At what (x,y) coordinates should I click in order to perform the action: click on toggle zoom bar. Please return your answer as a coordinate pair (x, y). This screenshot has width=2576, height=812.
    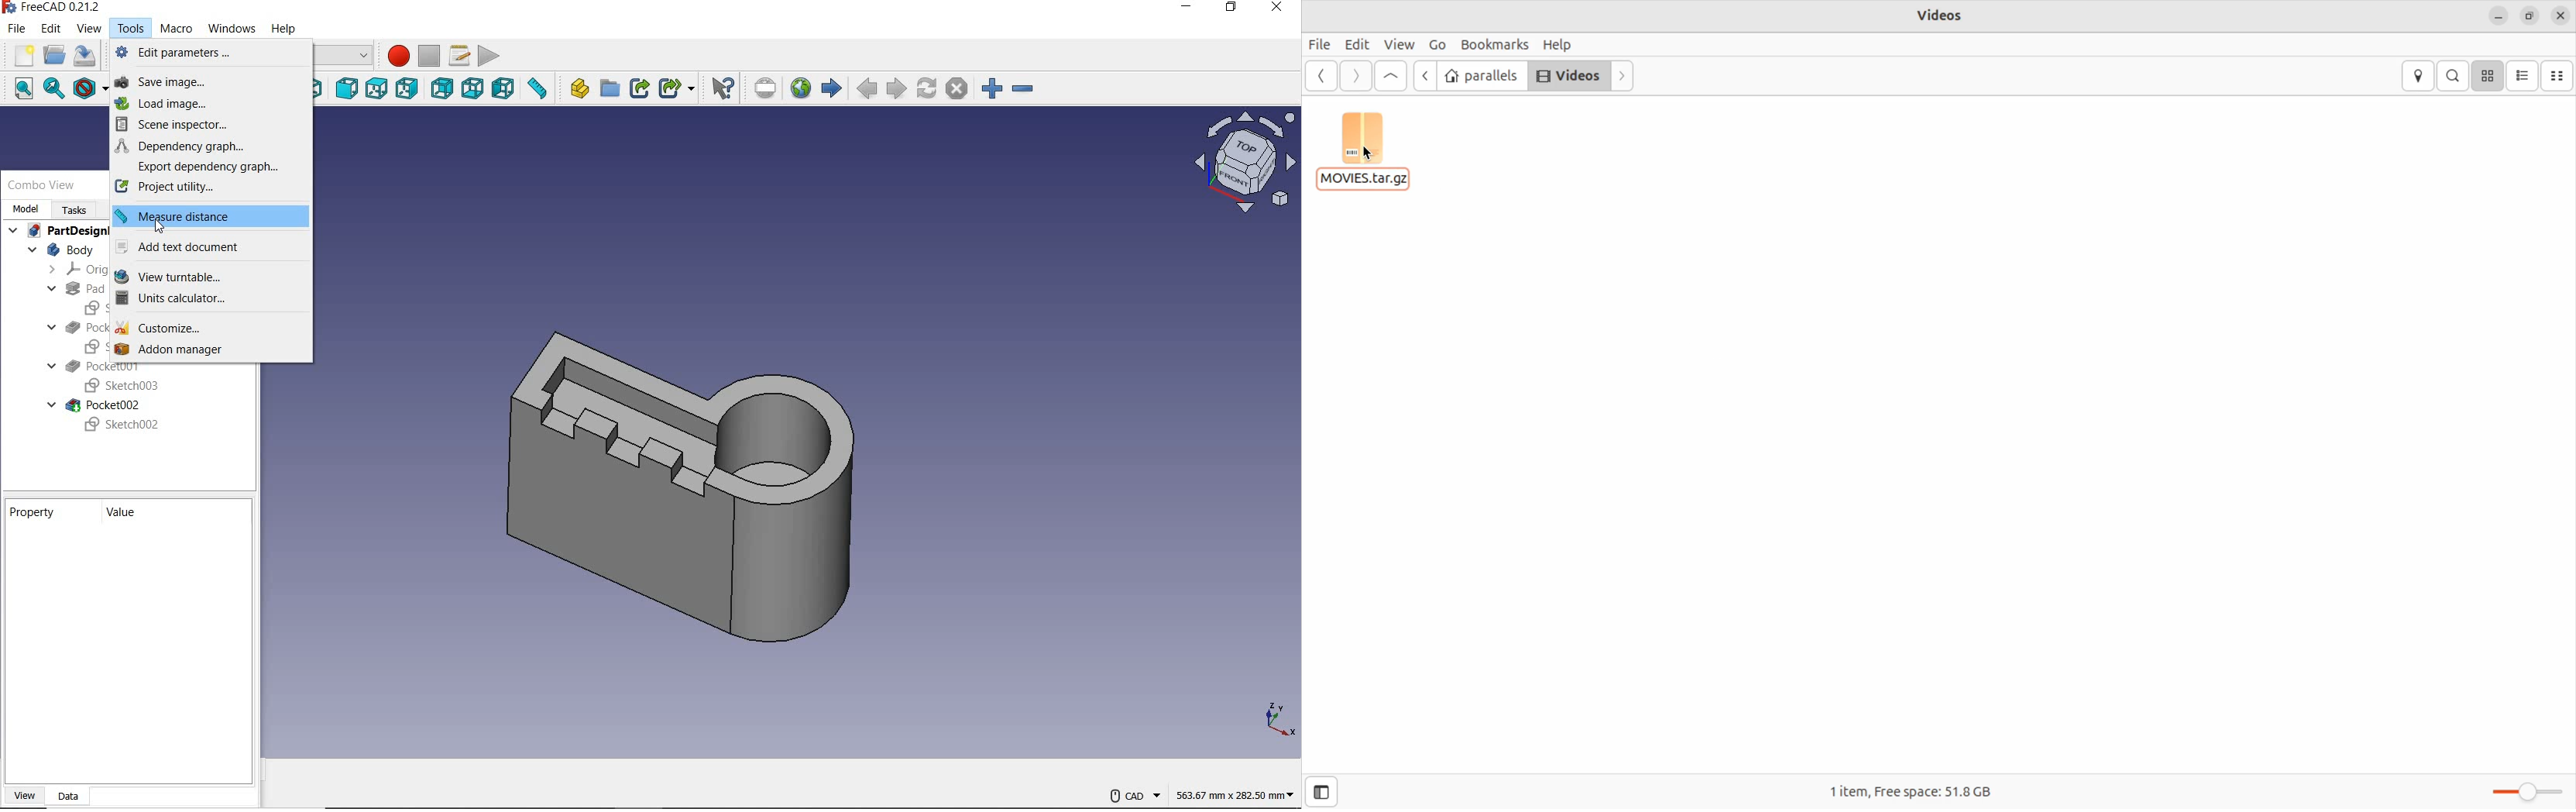
    Looking at the image, I should click on (2519, 790).